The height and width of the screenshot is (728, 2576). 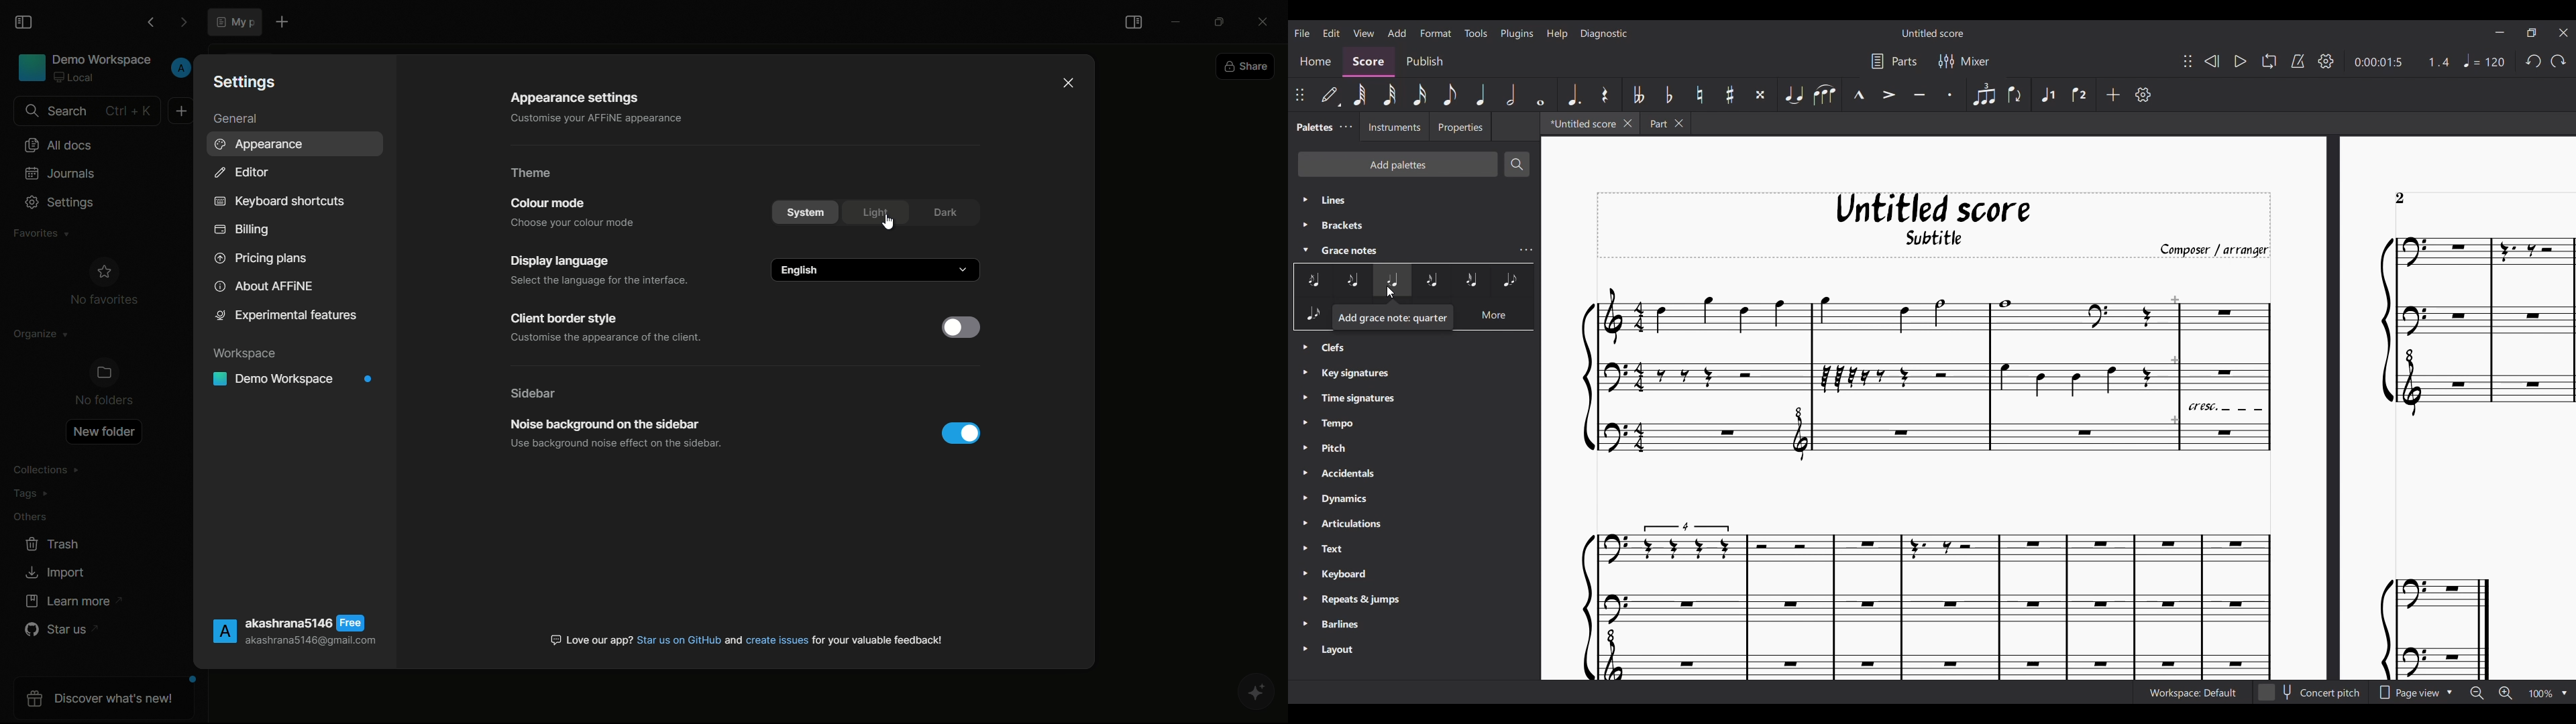 I want to click on colour mode, so click(x=545, y=203).